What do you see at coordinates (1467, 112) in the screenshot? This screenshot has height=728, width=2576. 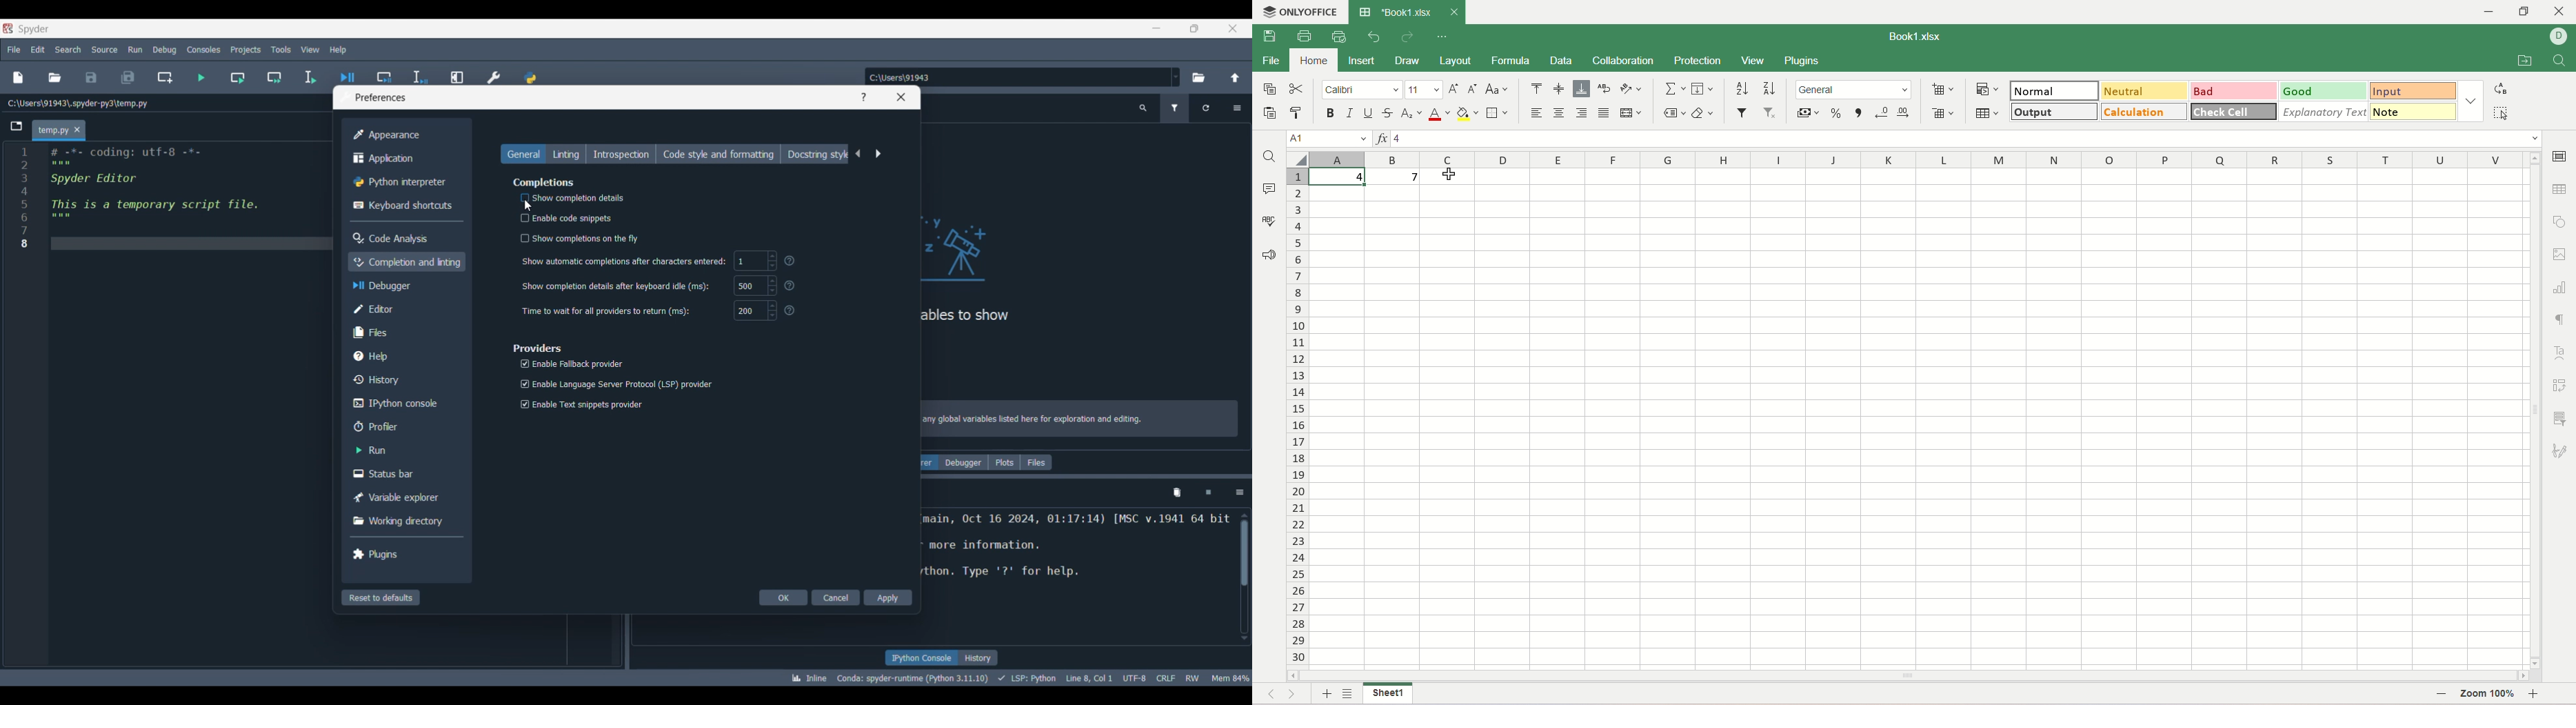 I see `background color` at bounding box center [1467, 112].